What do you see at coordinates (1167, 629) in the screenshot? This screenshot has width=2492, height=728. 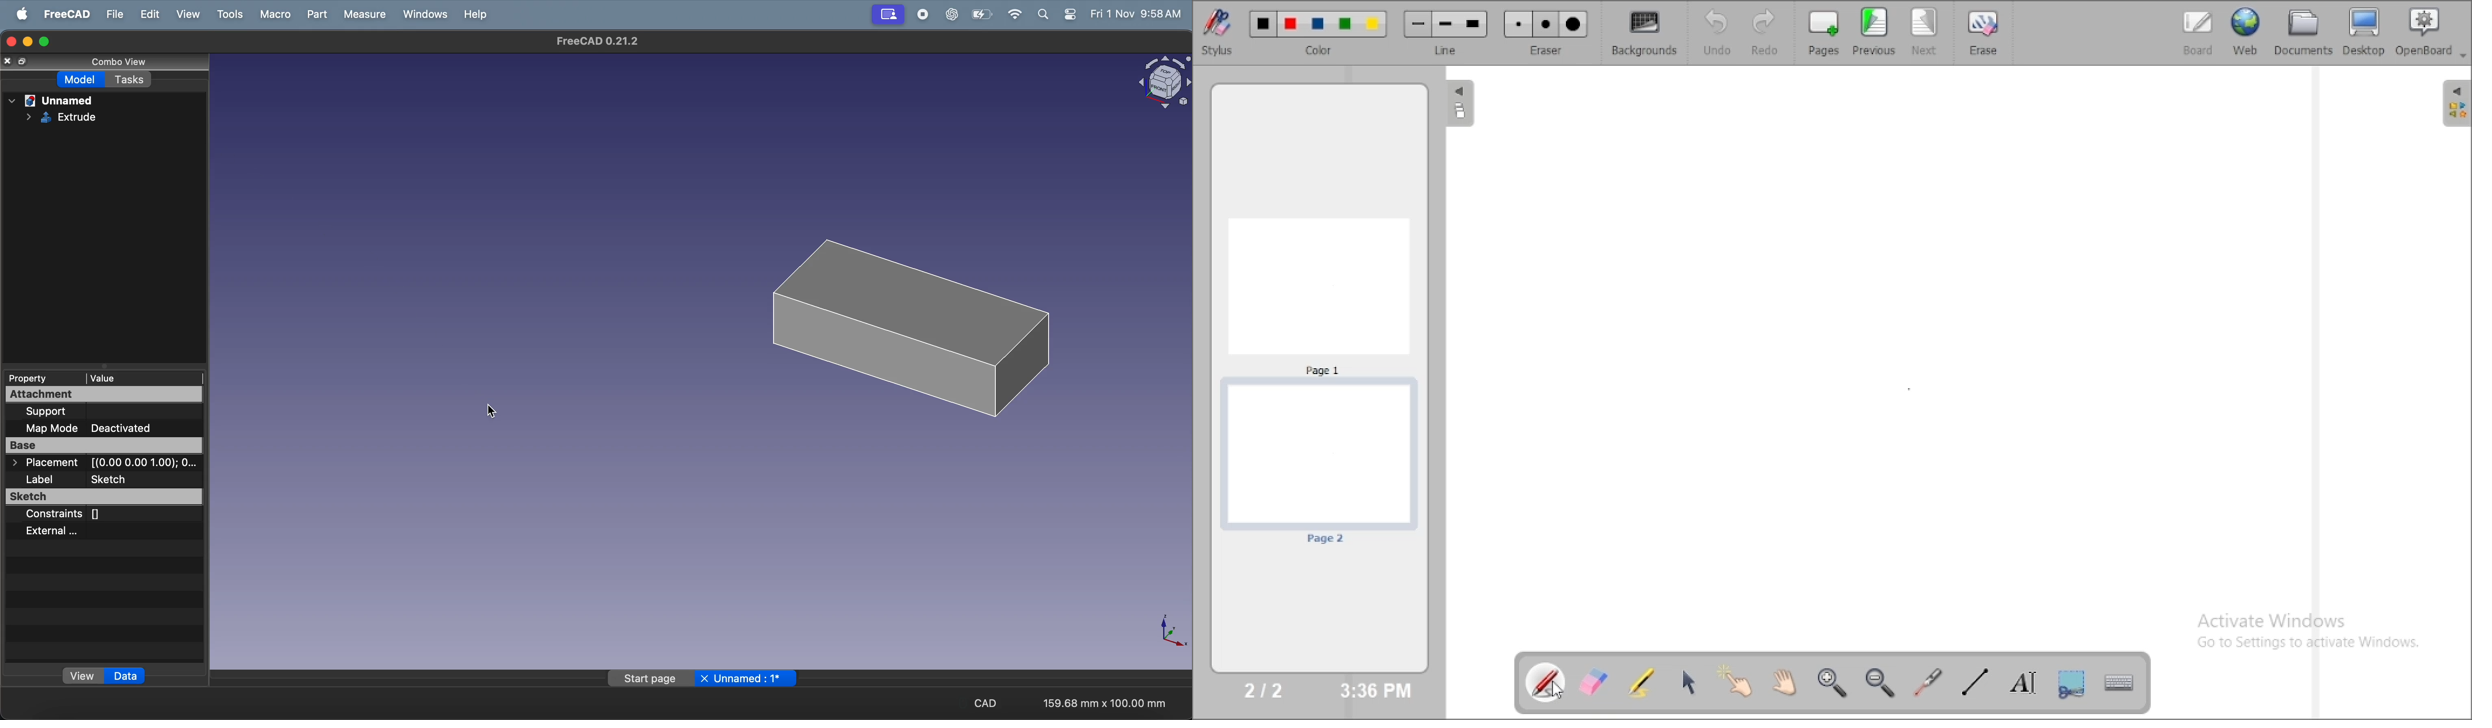 I see `axis` at bounding box center [1167, 629].